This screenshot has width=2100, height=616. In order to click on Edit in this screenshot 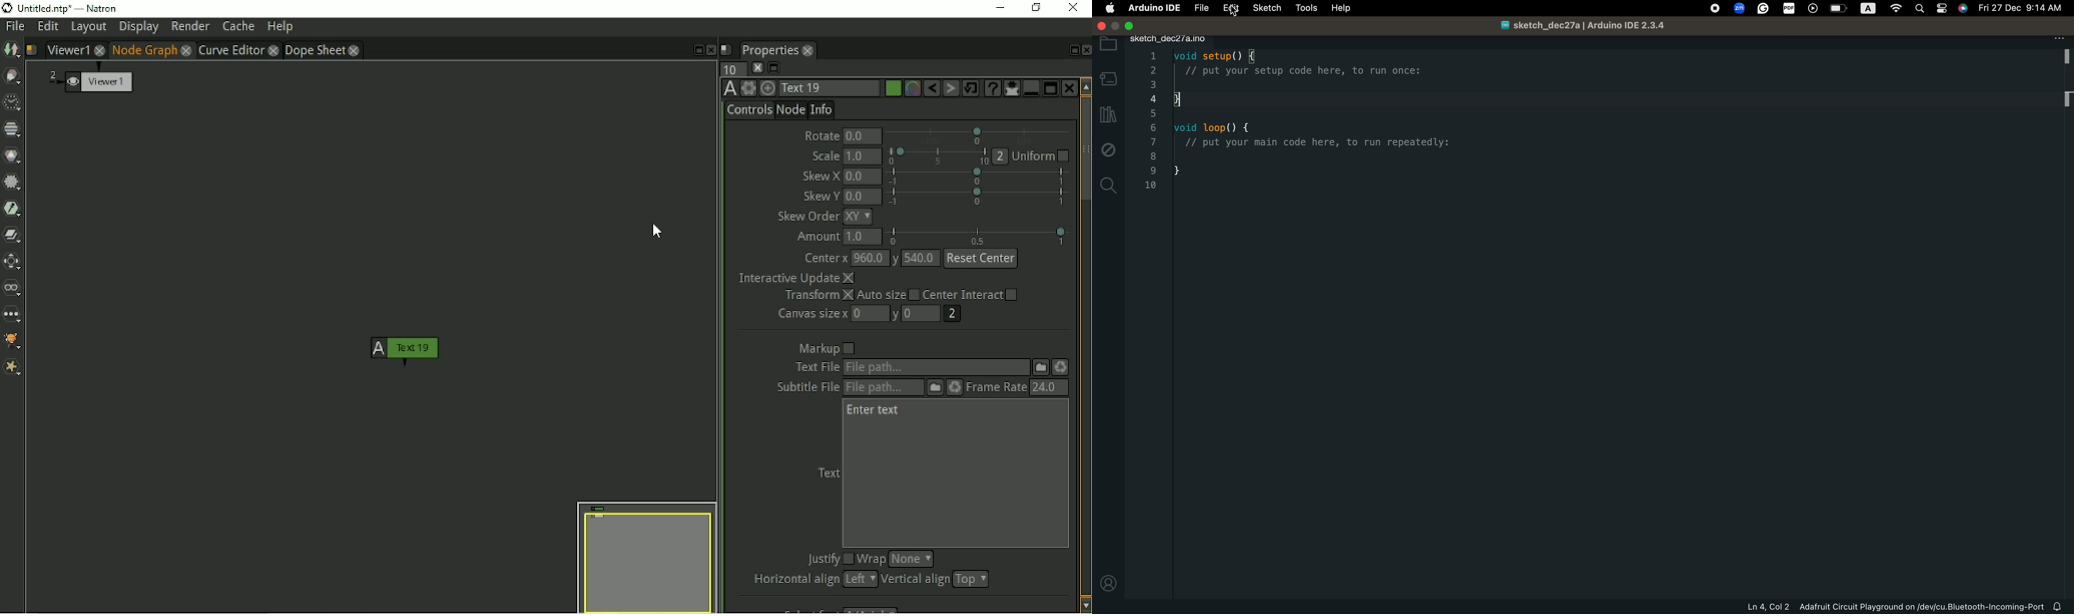, I will do `click(48, 27)`.